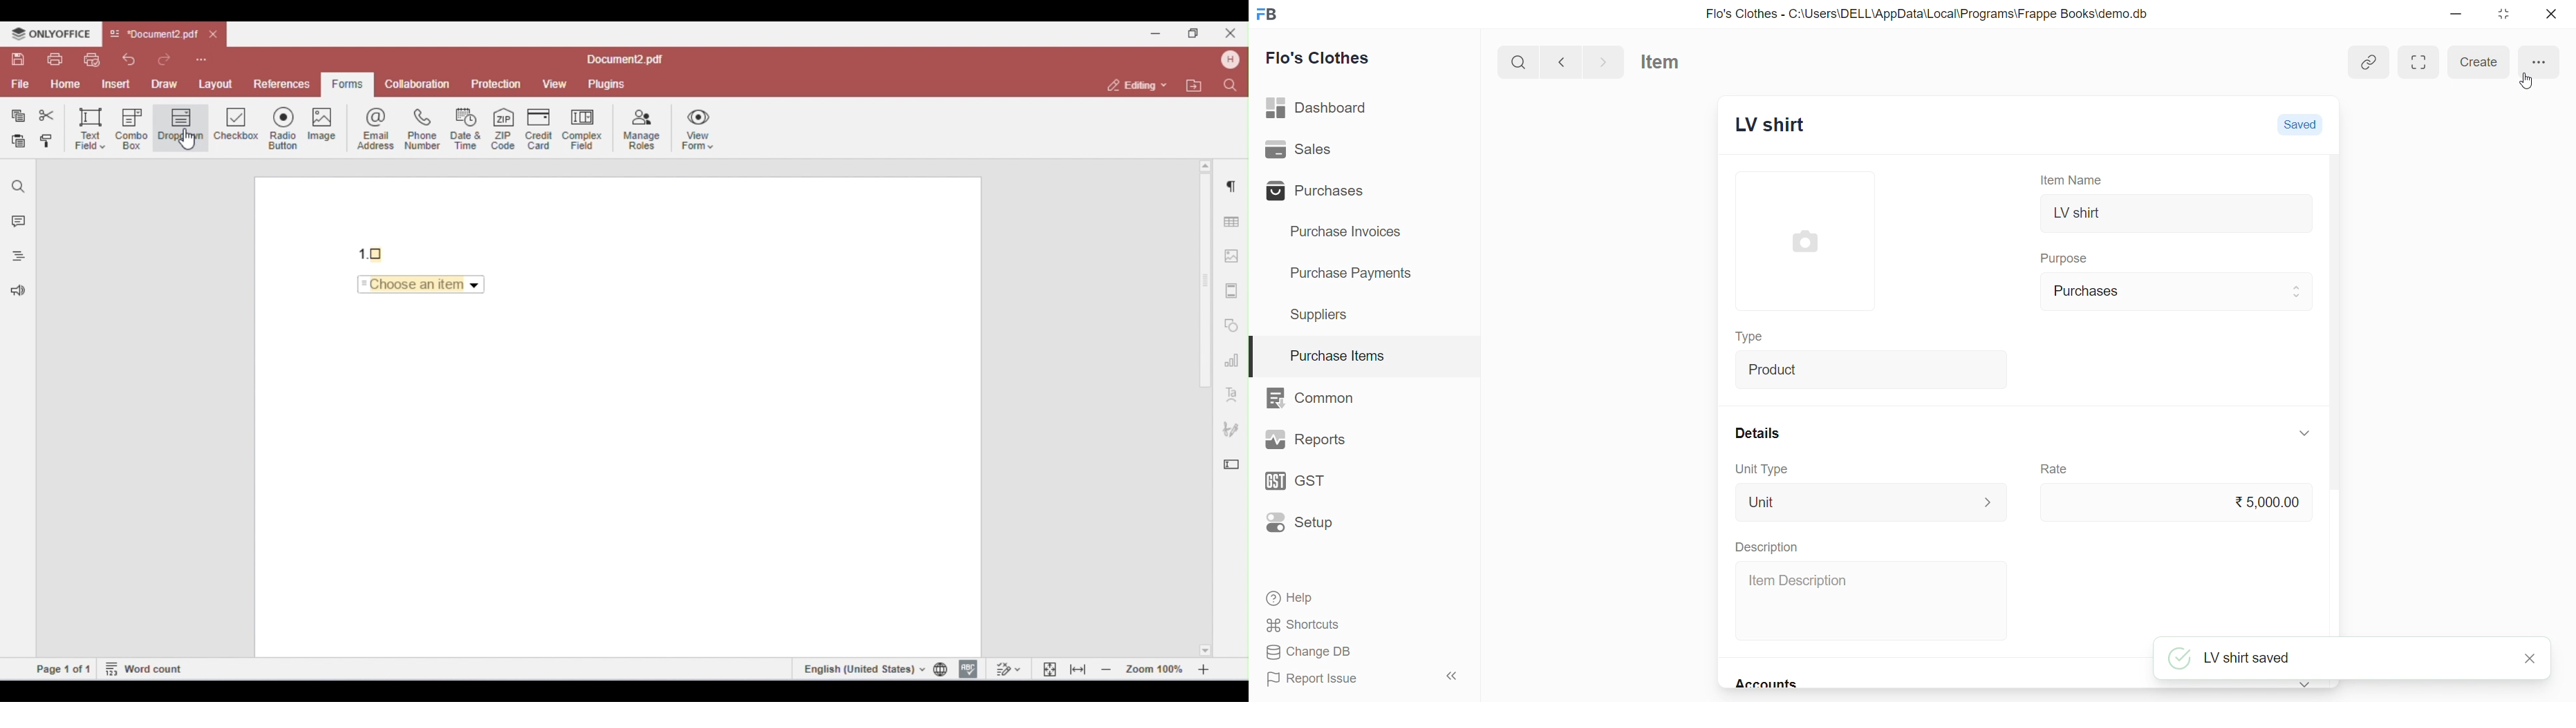 The height and width of the screenshot is (728, 2576). Describe the element at coordinates (2177, 215) in the screenshot. I see `LV shirt` at that location.